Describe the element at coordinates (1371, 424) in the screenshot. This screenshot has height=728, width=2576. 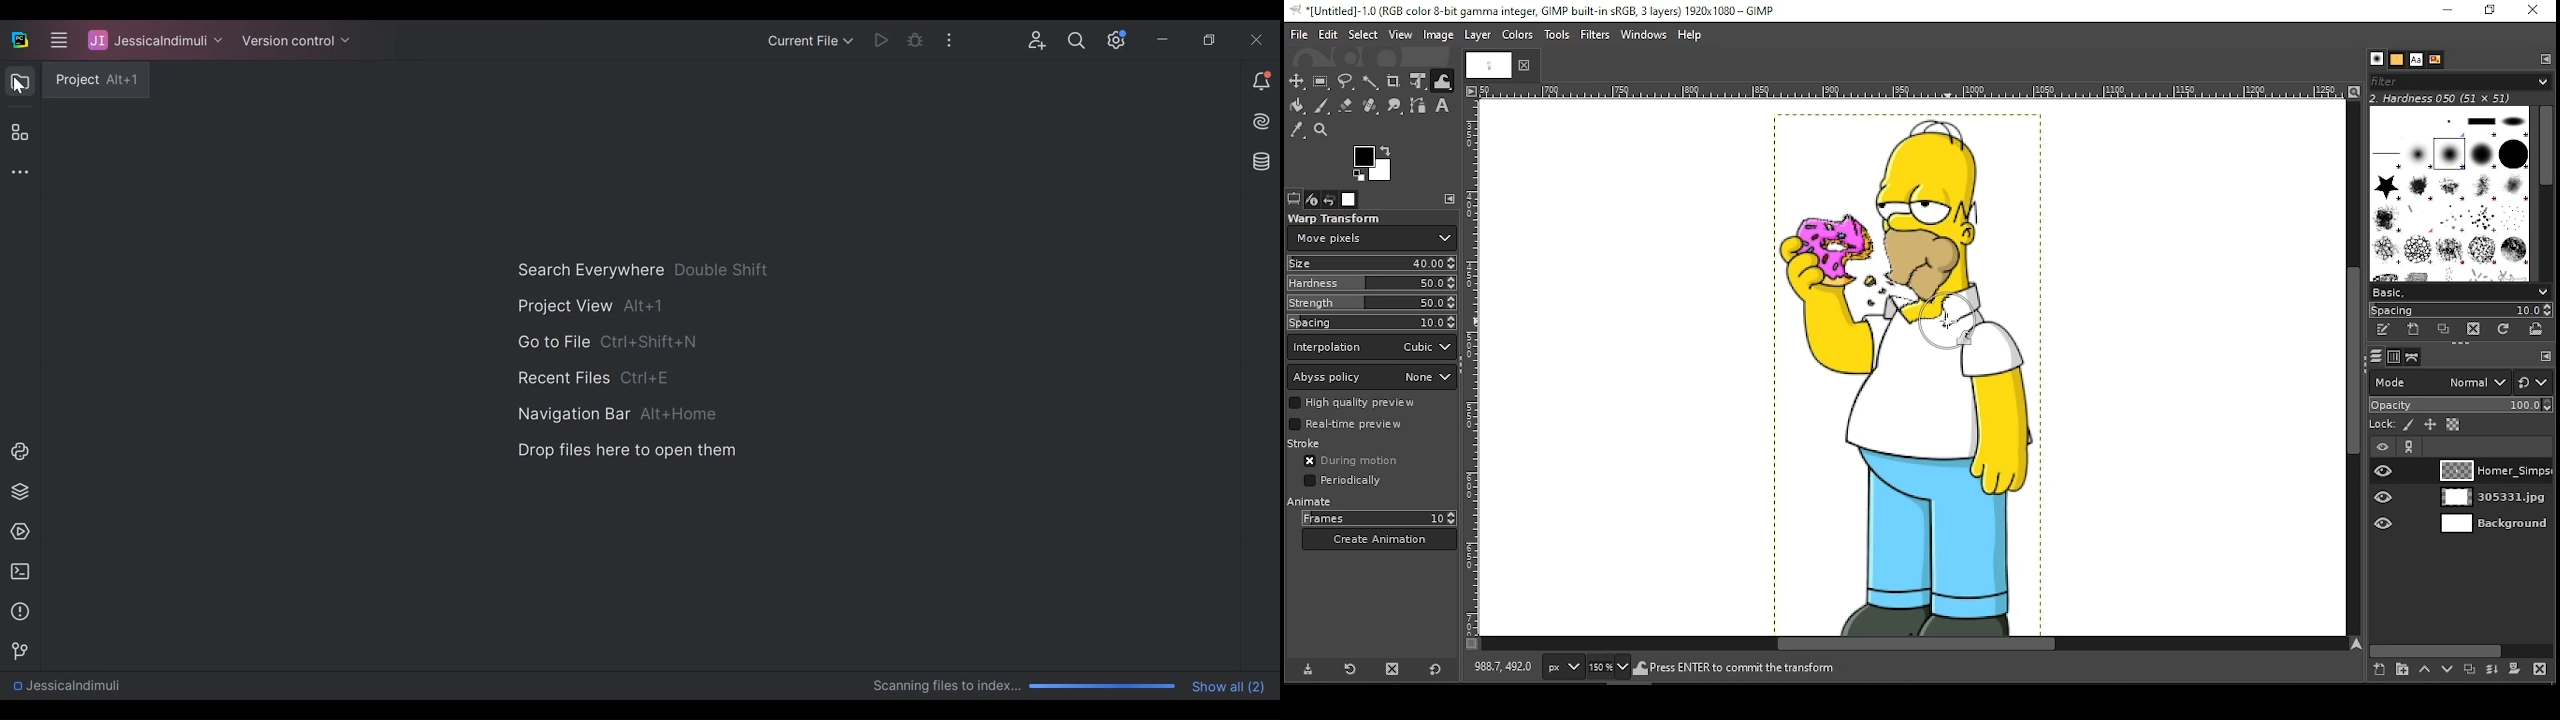
I see `real time preview` at that location.